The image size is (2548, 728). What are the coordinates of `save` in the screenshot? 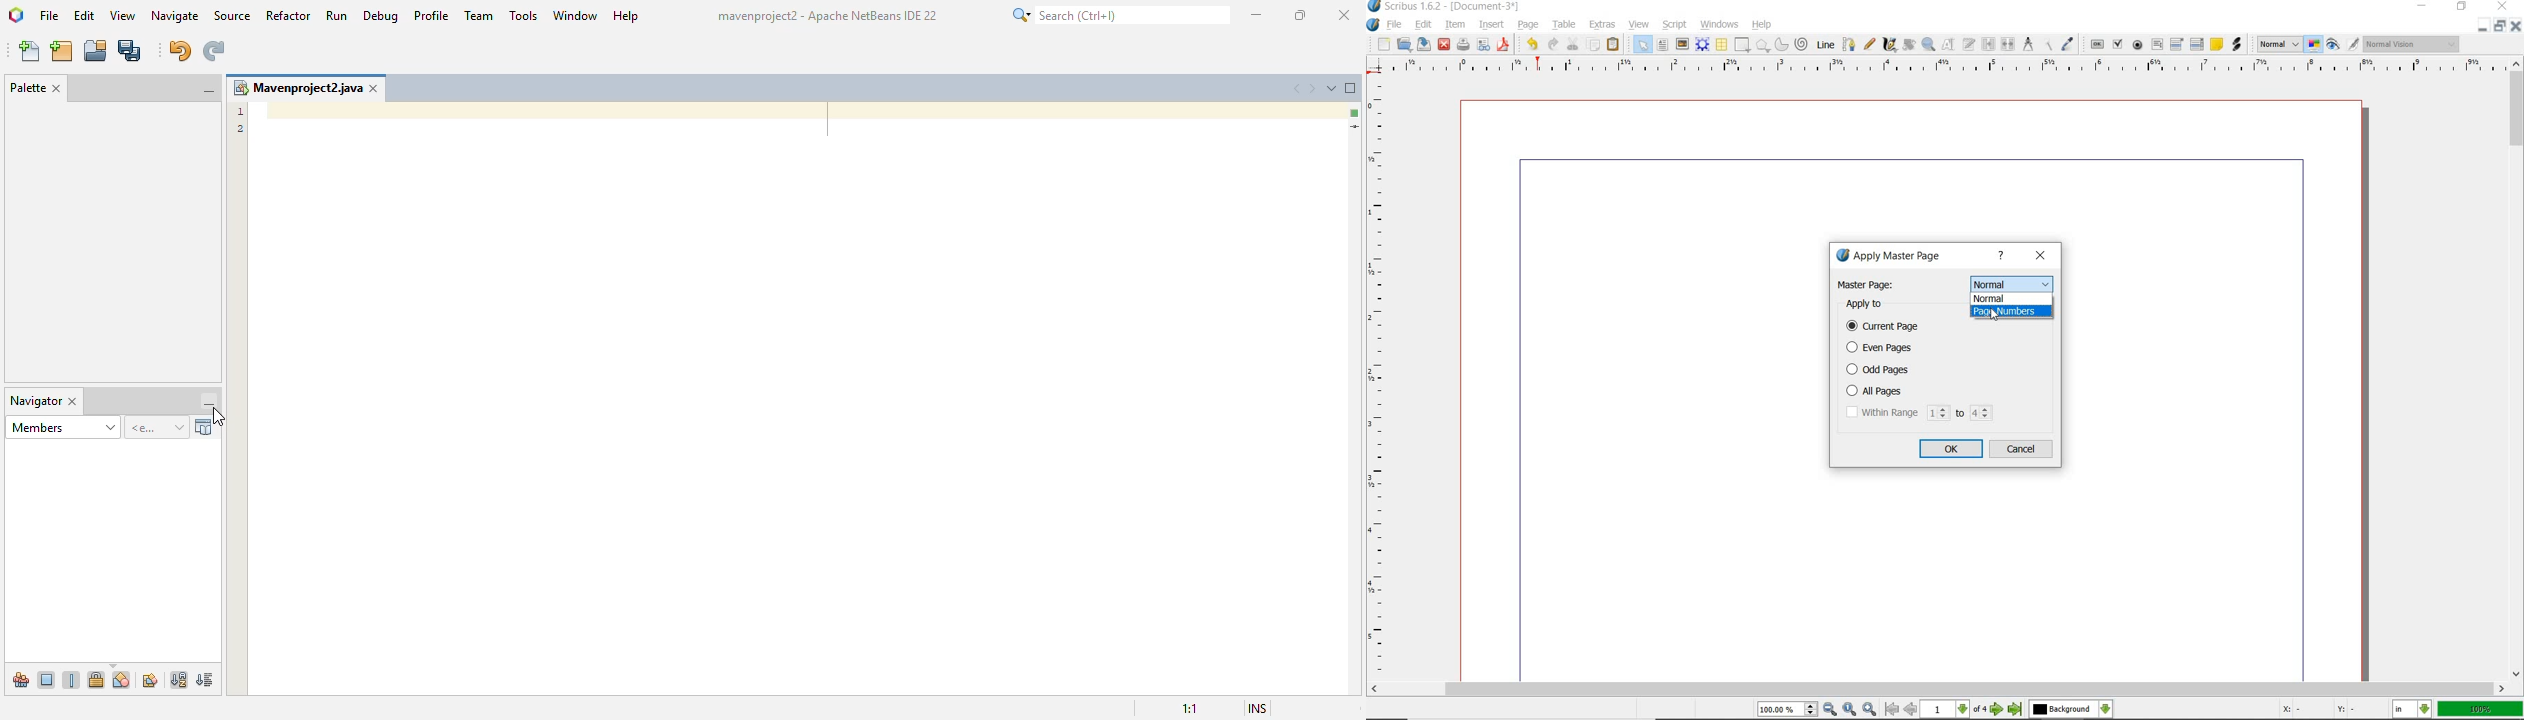 It's located at (1423, 44).